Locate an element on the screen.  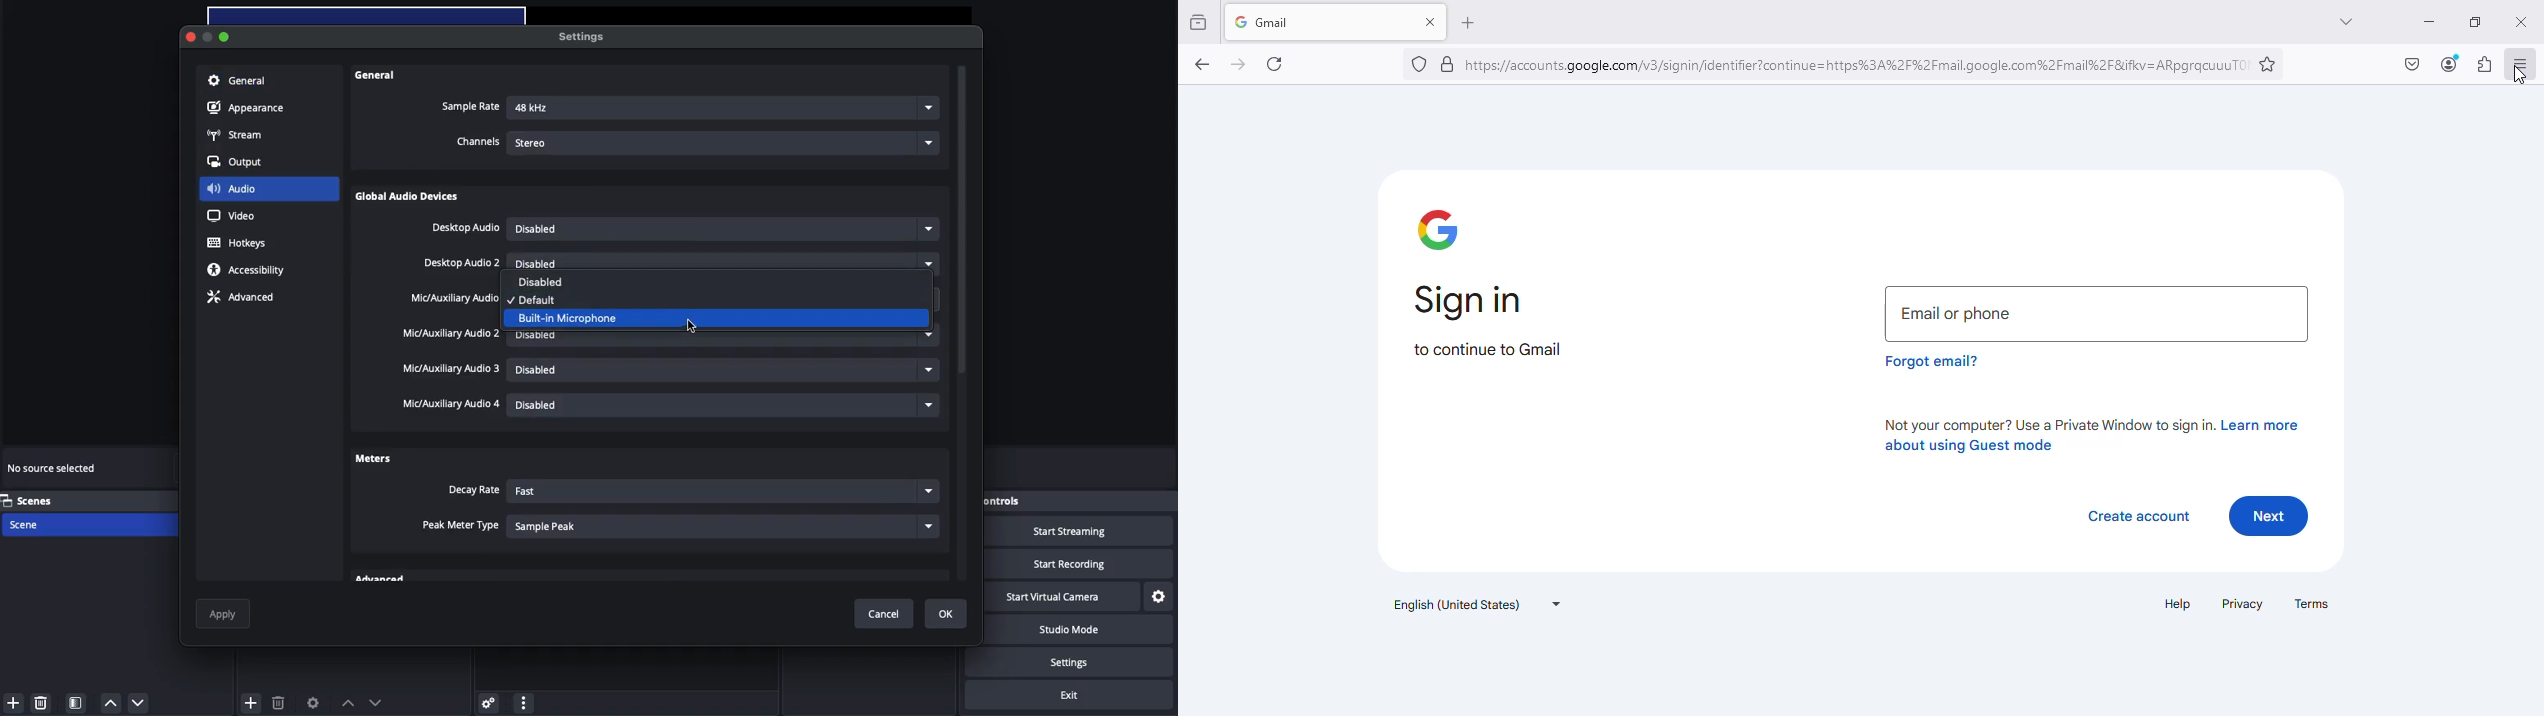
text language is located at coordinates (1479, 604).